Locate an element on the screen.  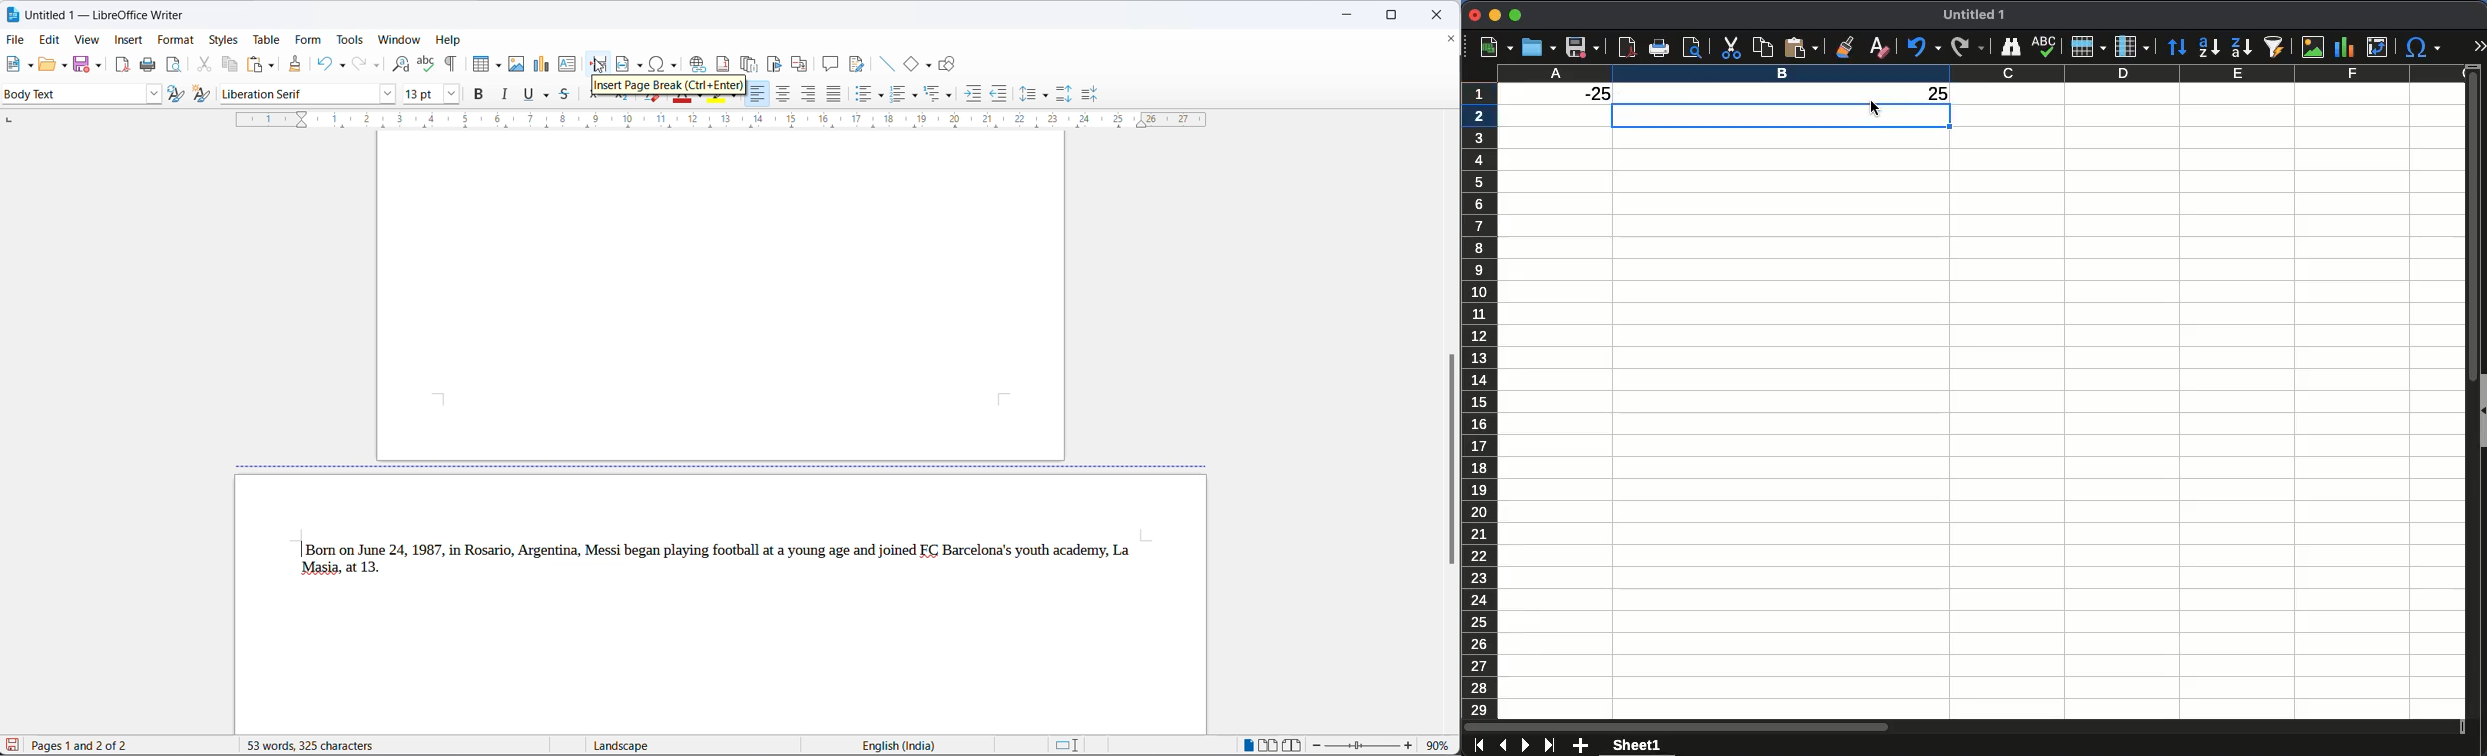
next sheet is located at coordinates (1524, 746).